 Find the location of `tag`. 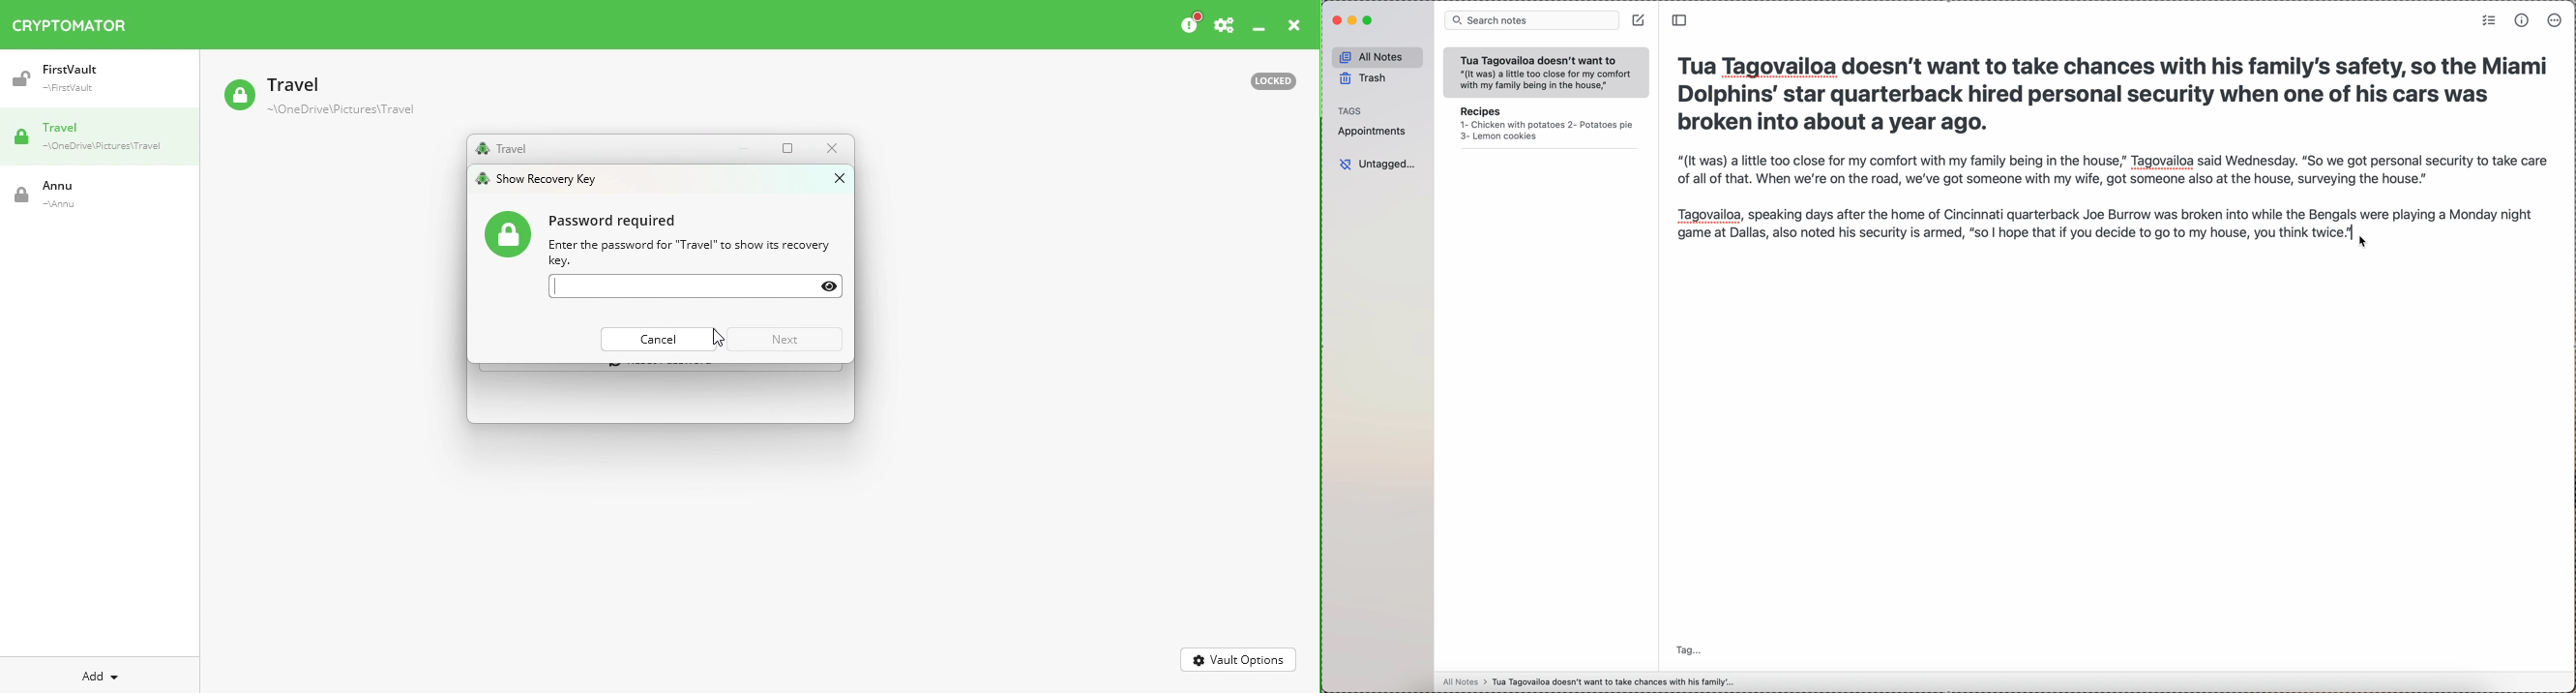

tag is located at coordinates (1685, 650).